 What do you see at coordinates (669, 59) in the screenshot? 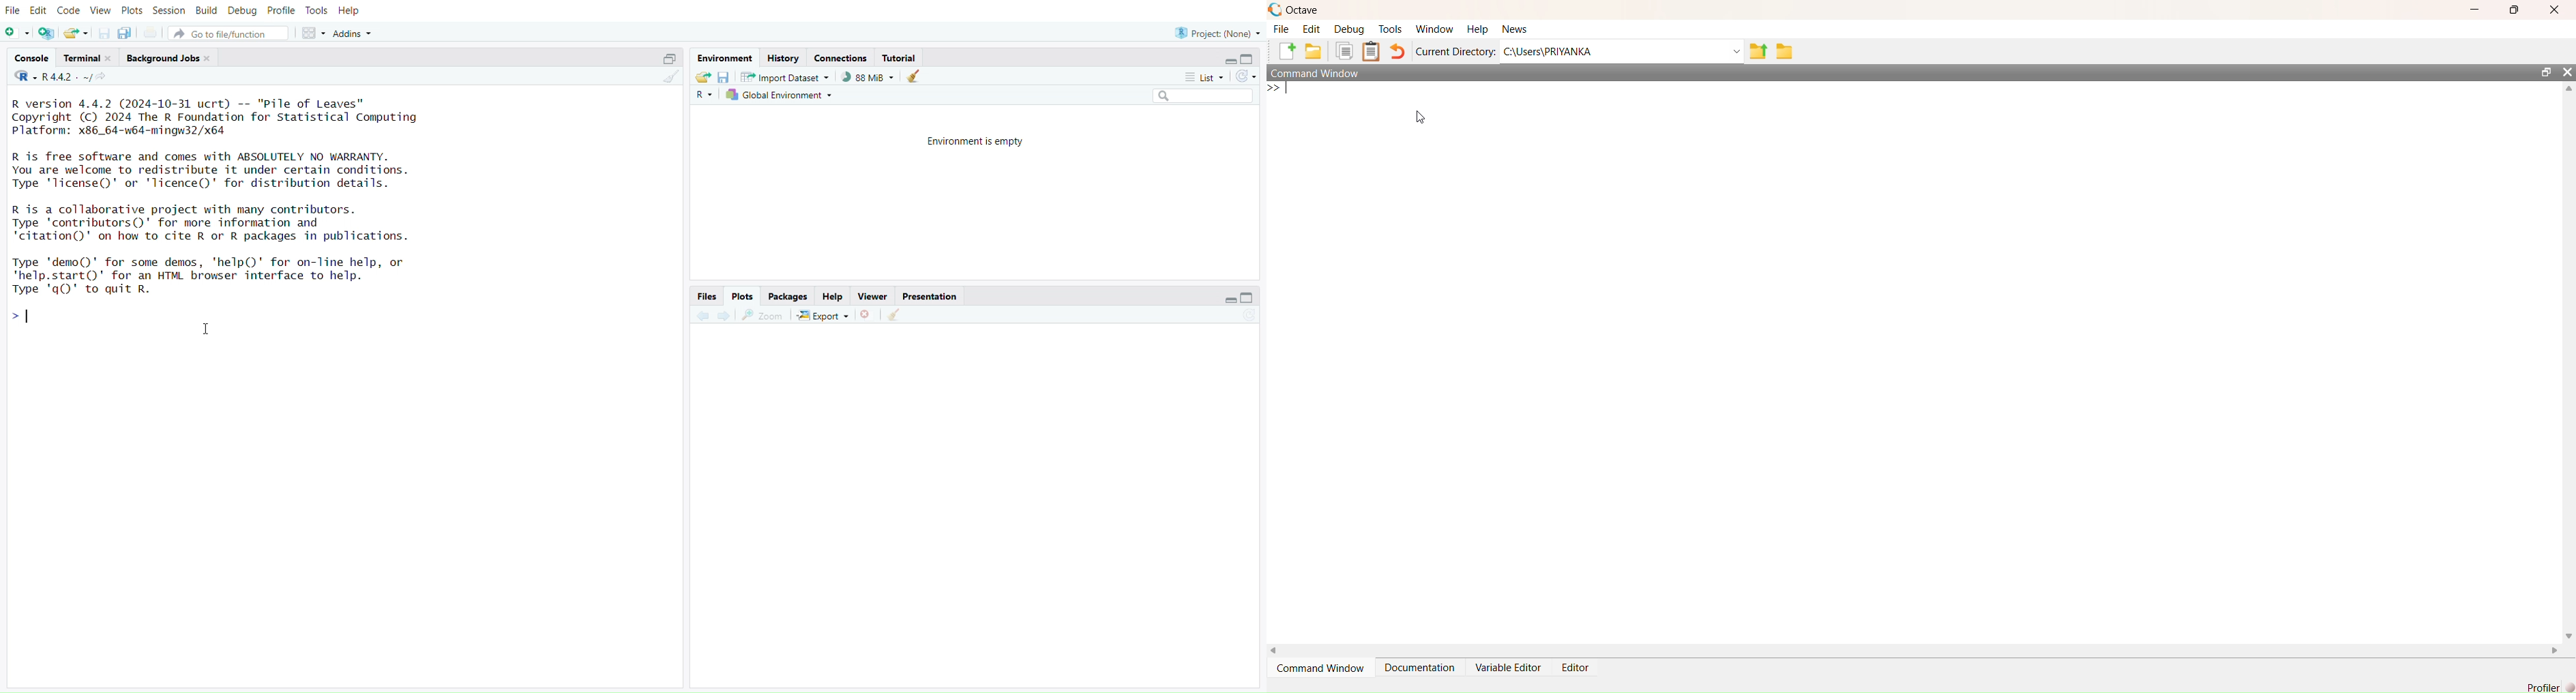
I see `collapse` at bounding box center [669, 59].